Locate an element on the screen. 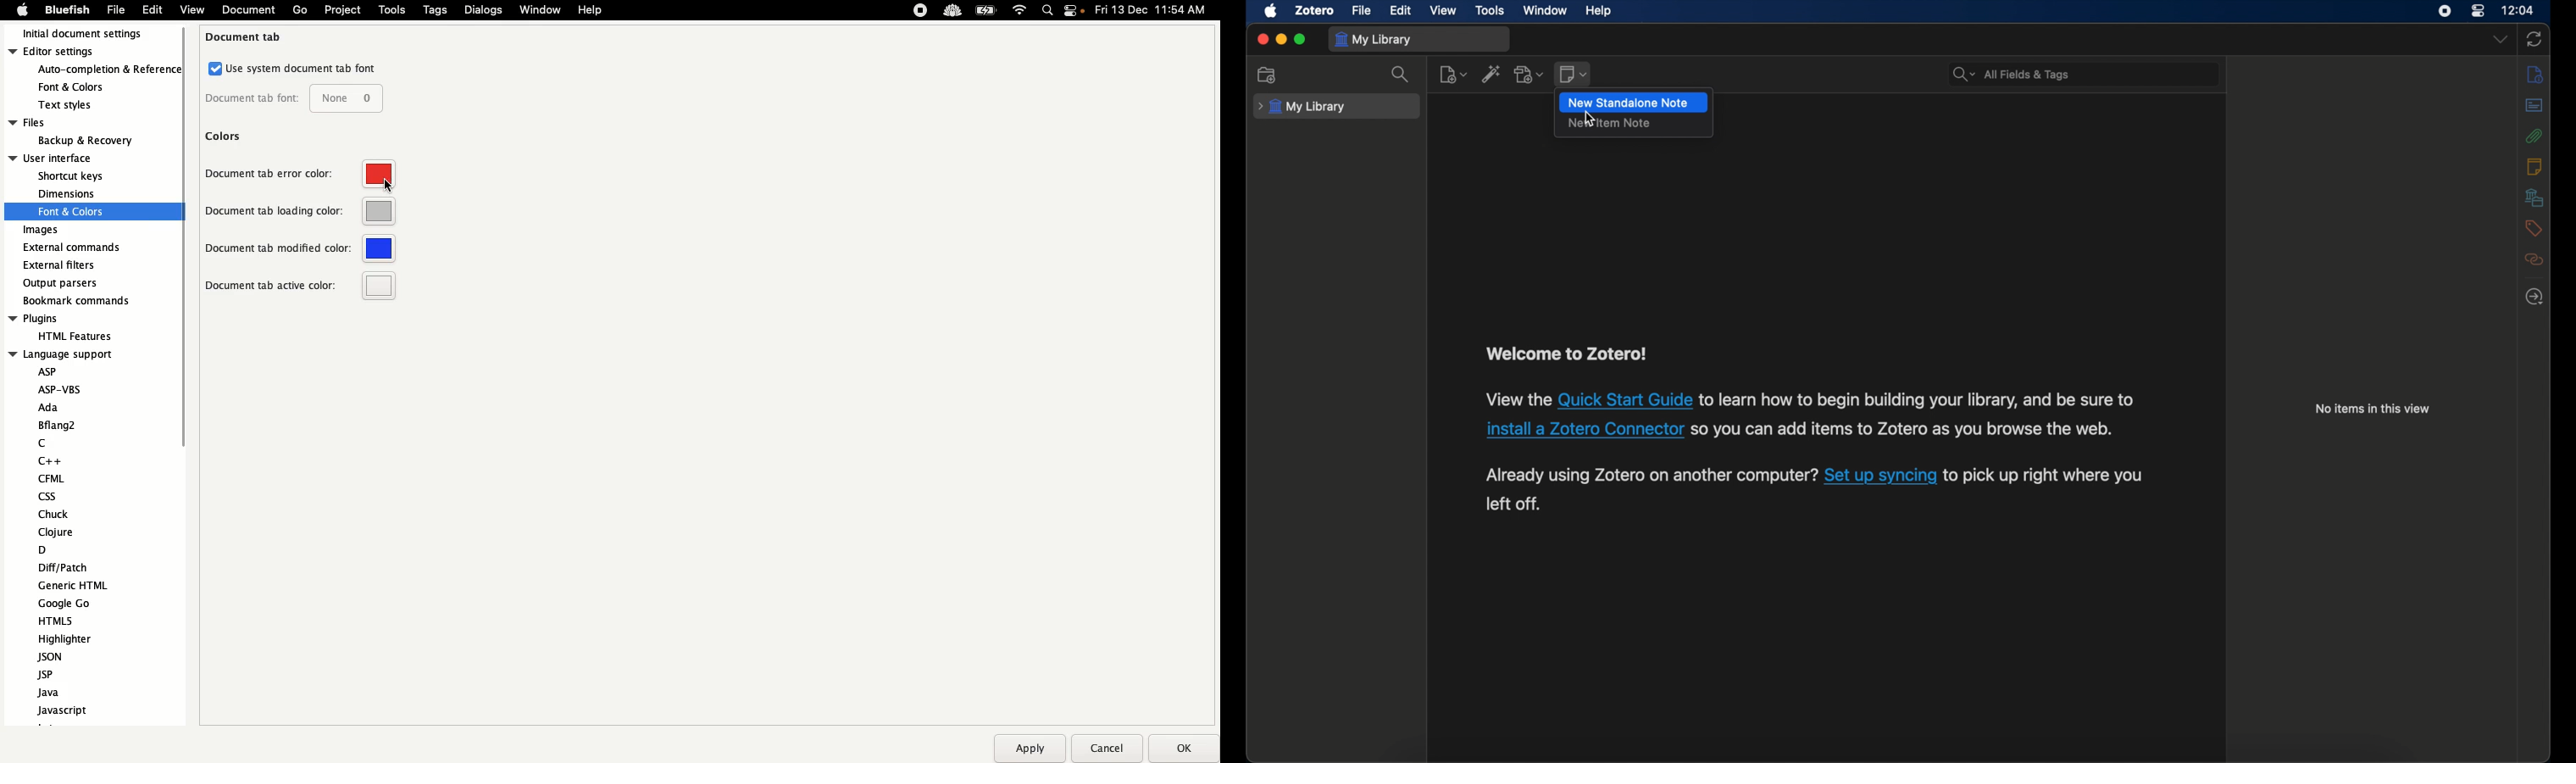  cursor is located at coordinates (1590, 119).